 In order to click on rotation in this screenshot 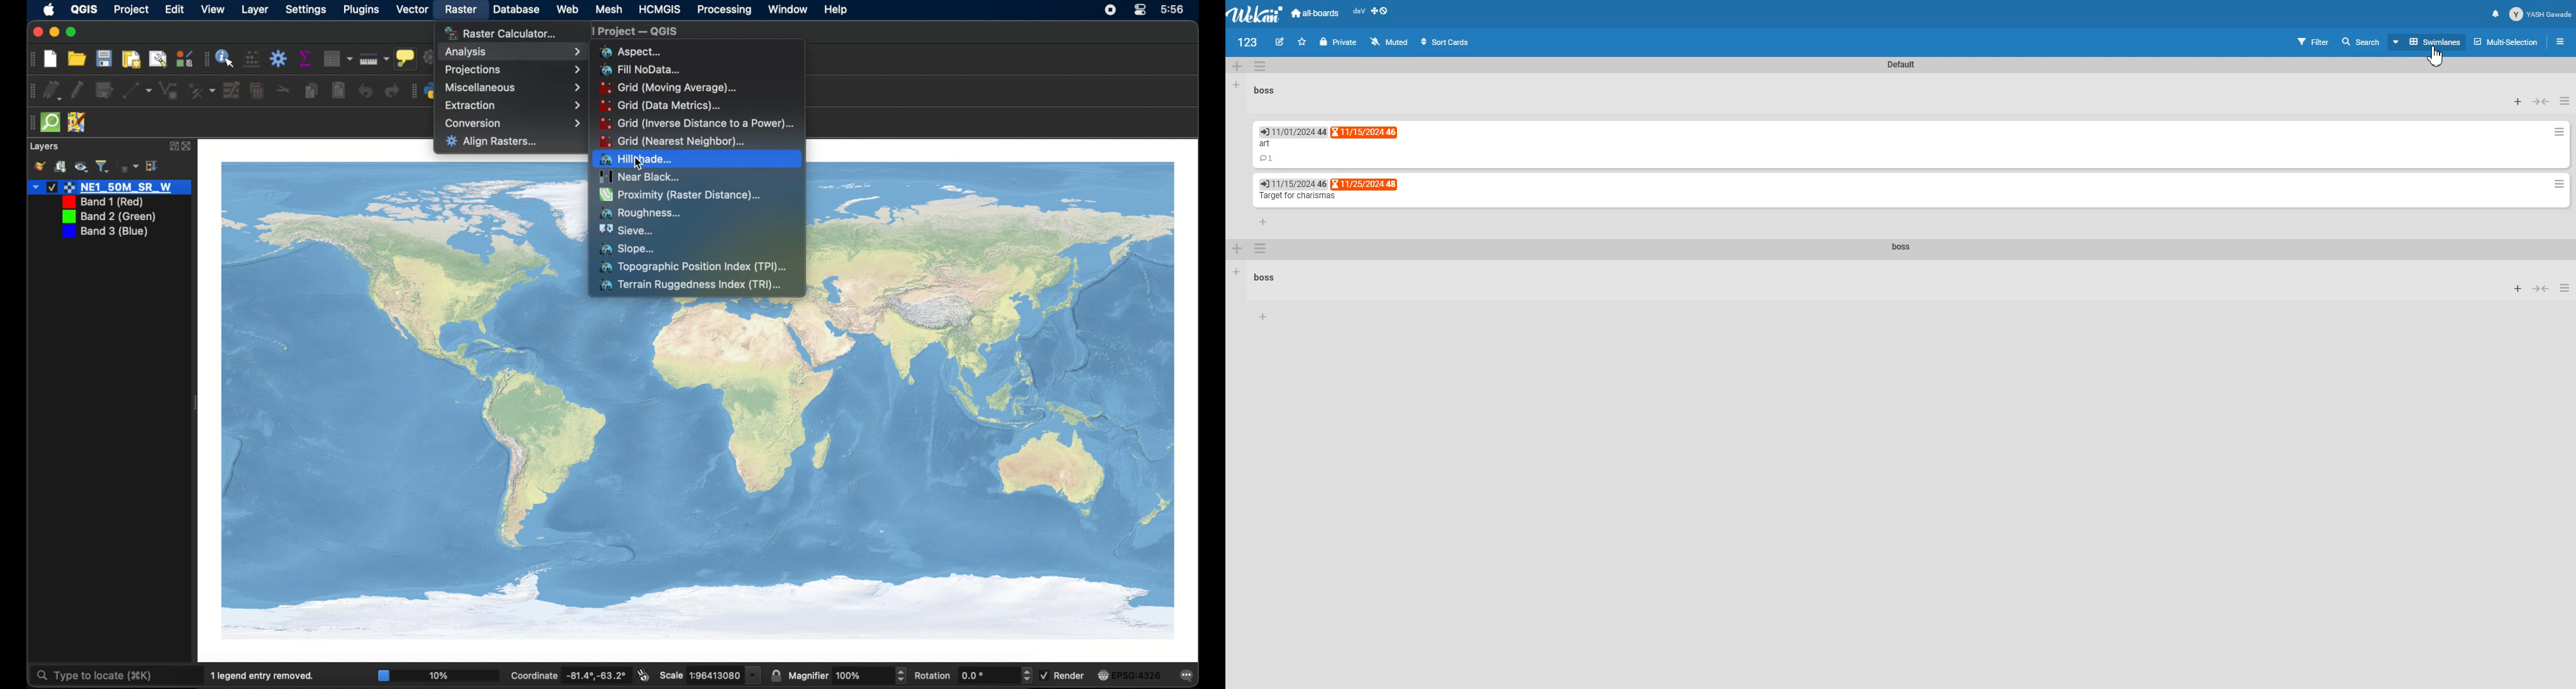, I will do `click(973, 675)`.